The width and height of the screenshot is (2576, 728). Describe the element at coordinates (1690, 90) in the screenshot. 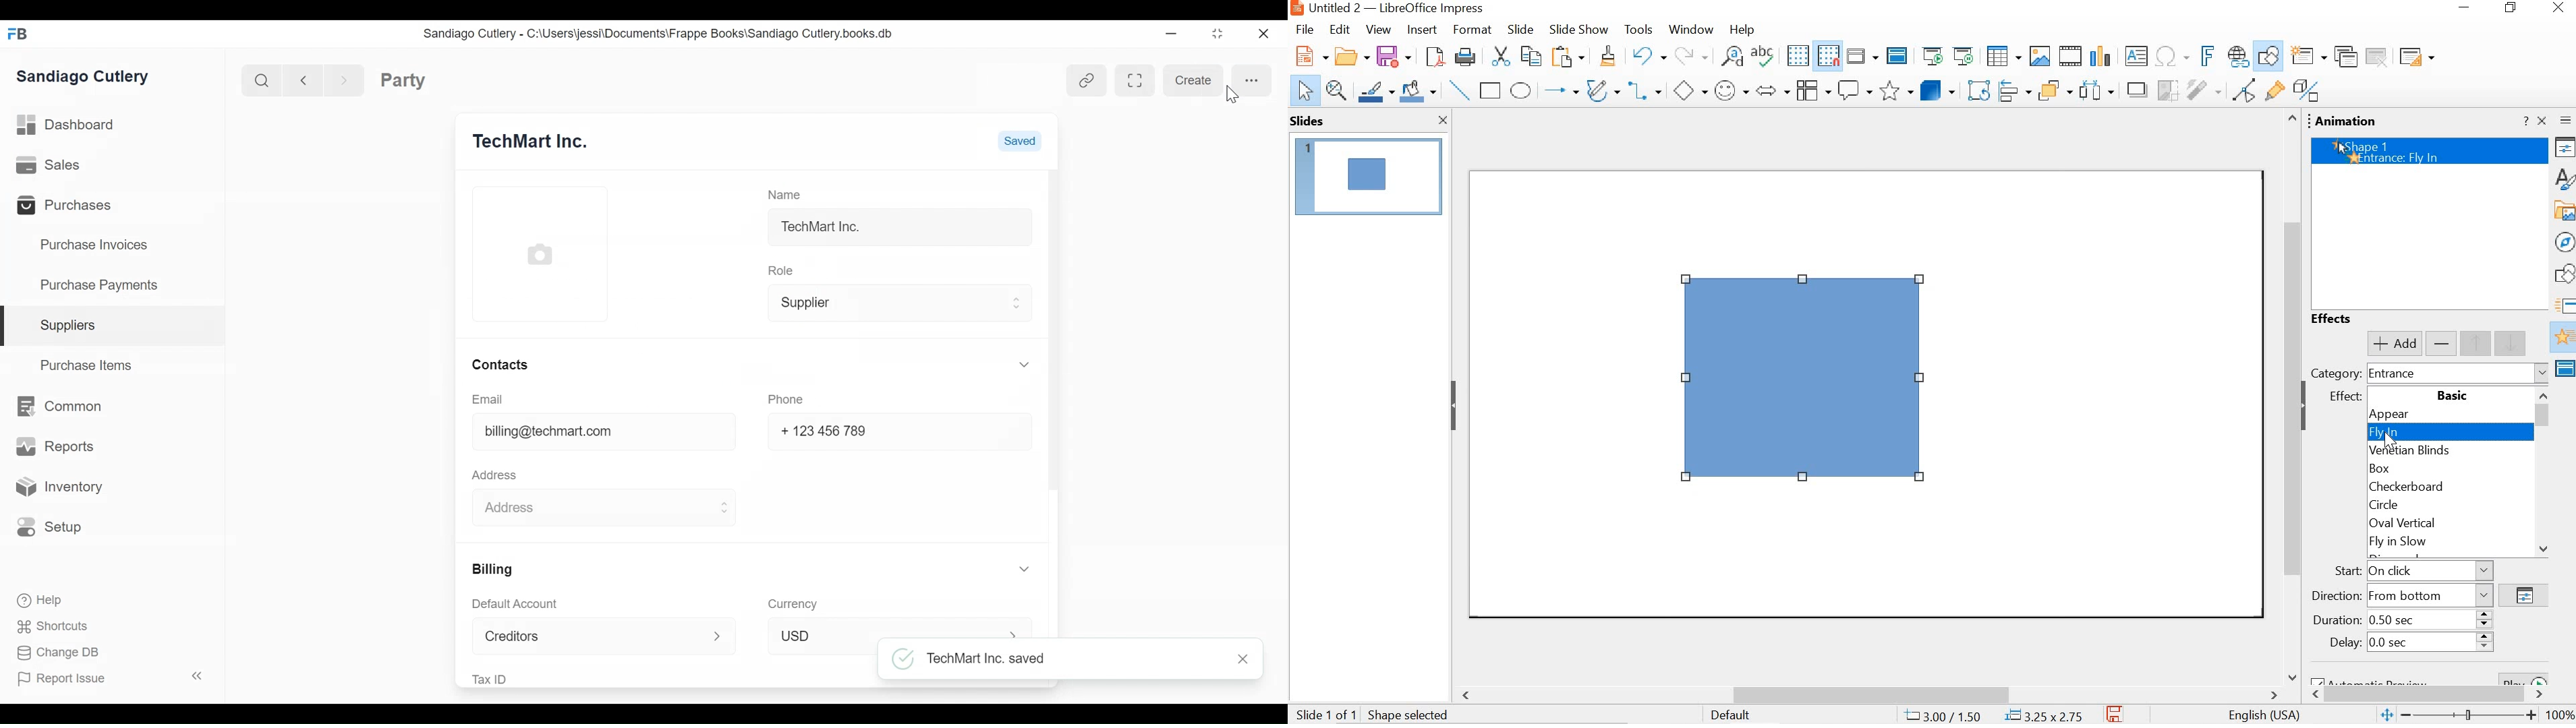

I see `basic shapes` at that location.